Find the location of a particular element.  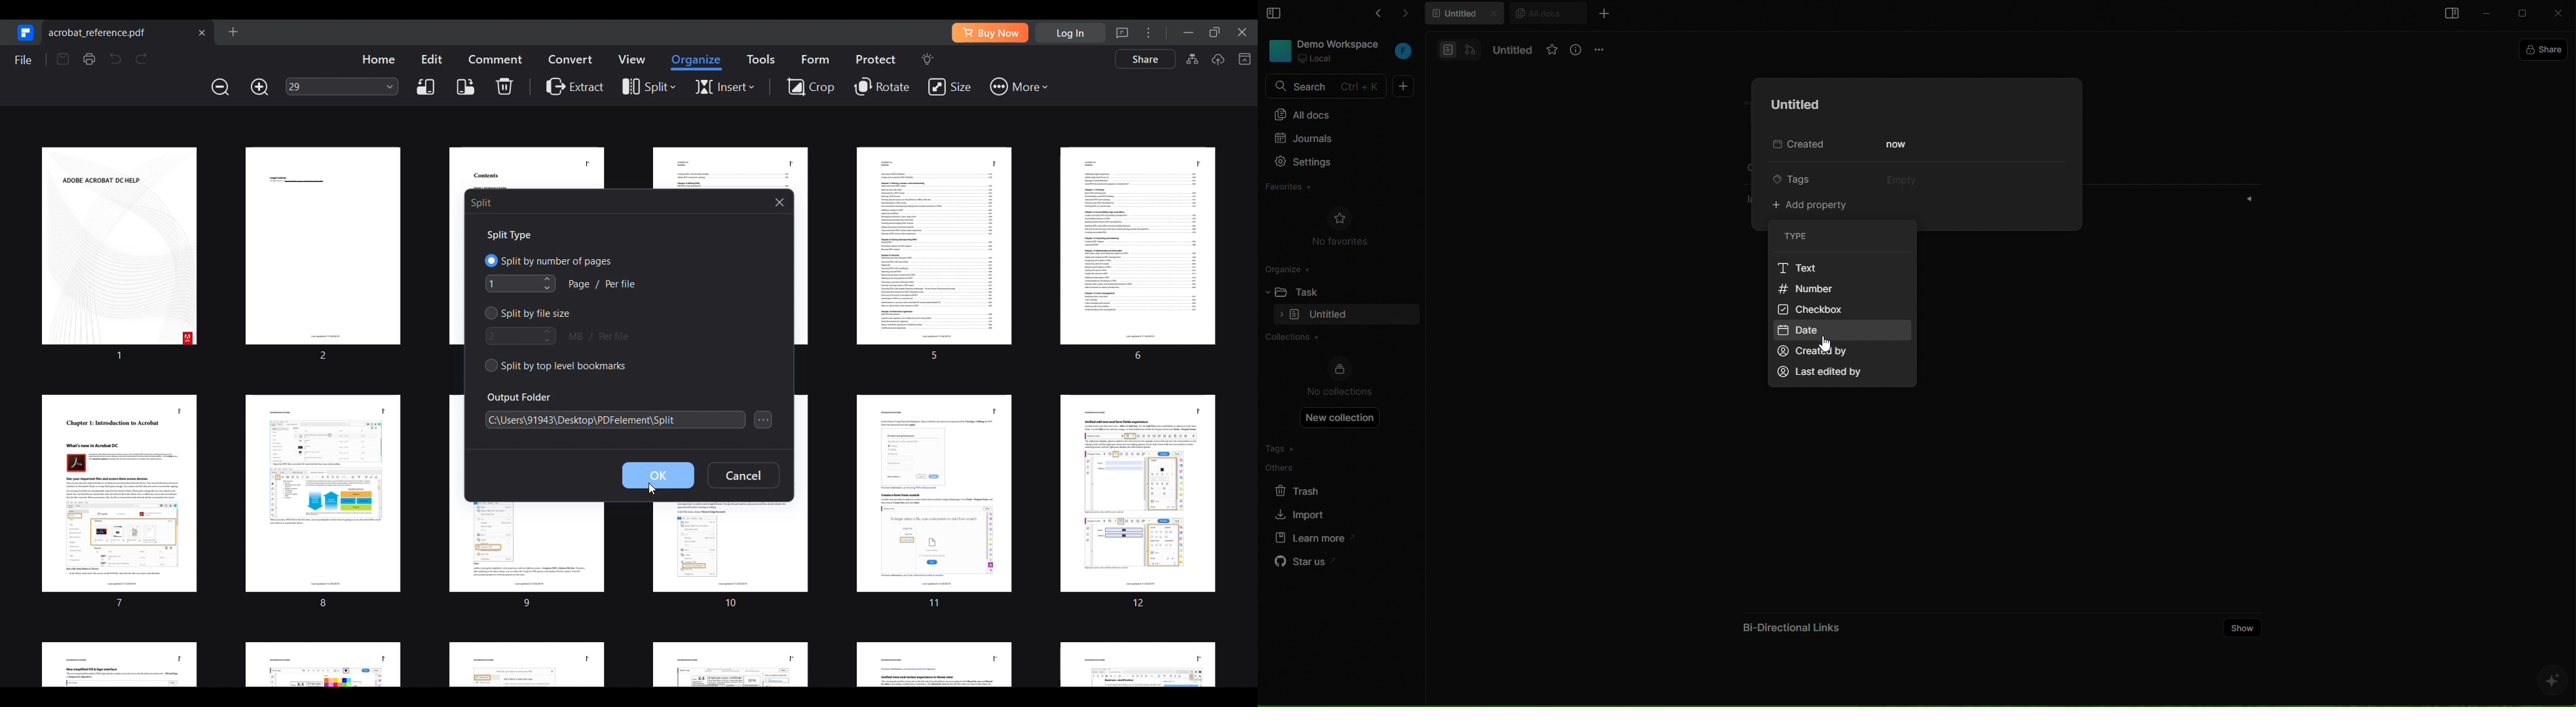

no collections is located at coordinates (1340, 378).